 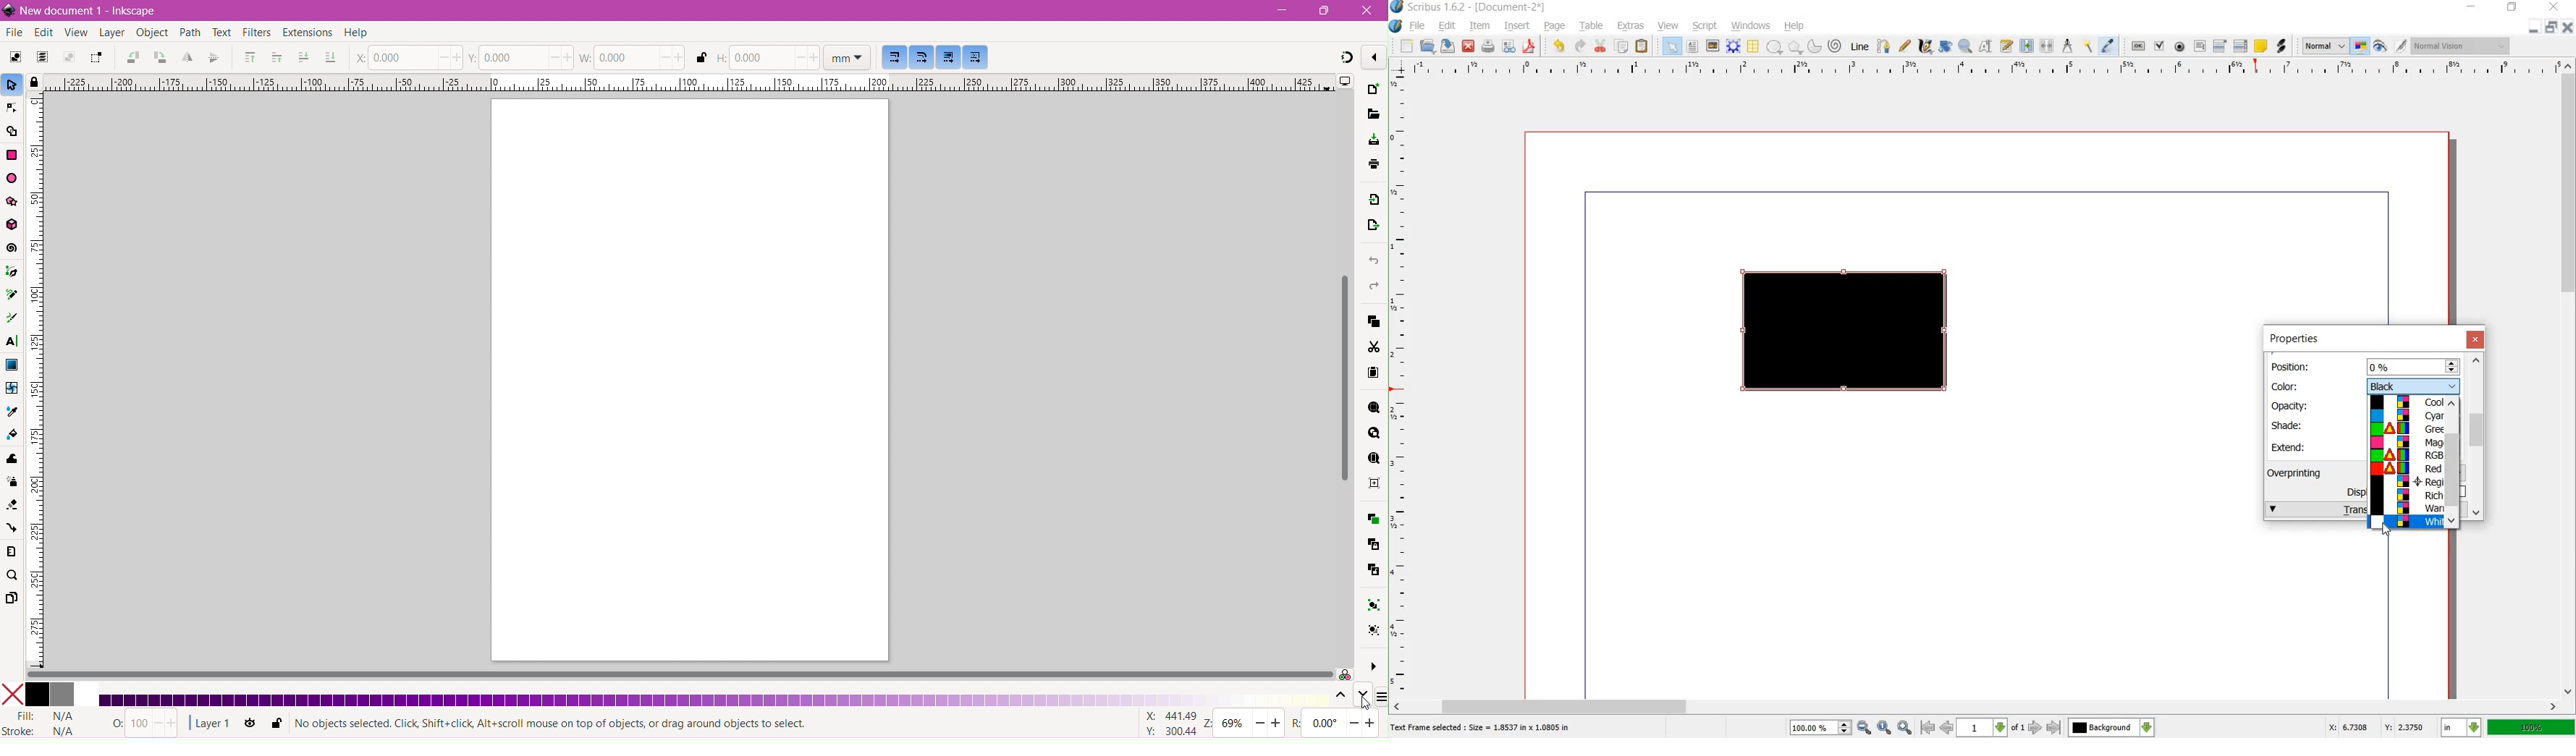 I want to click on rotate item, so click(x=1946, y=47).